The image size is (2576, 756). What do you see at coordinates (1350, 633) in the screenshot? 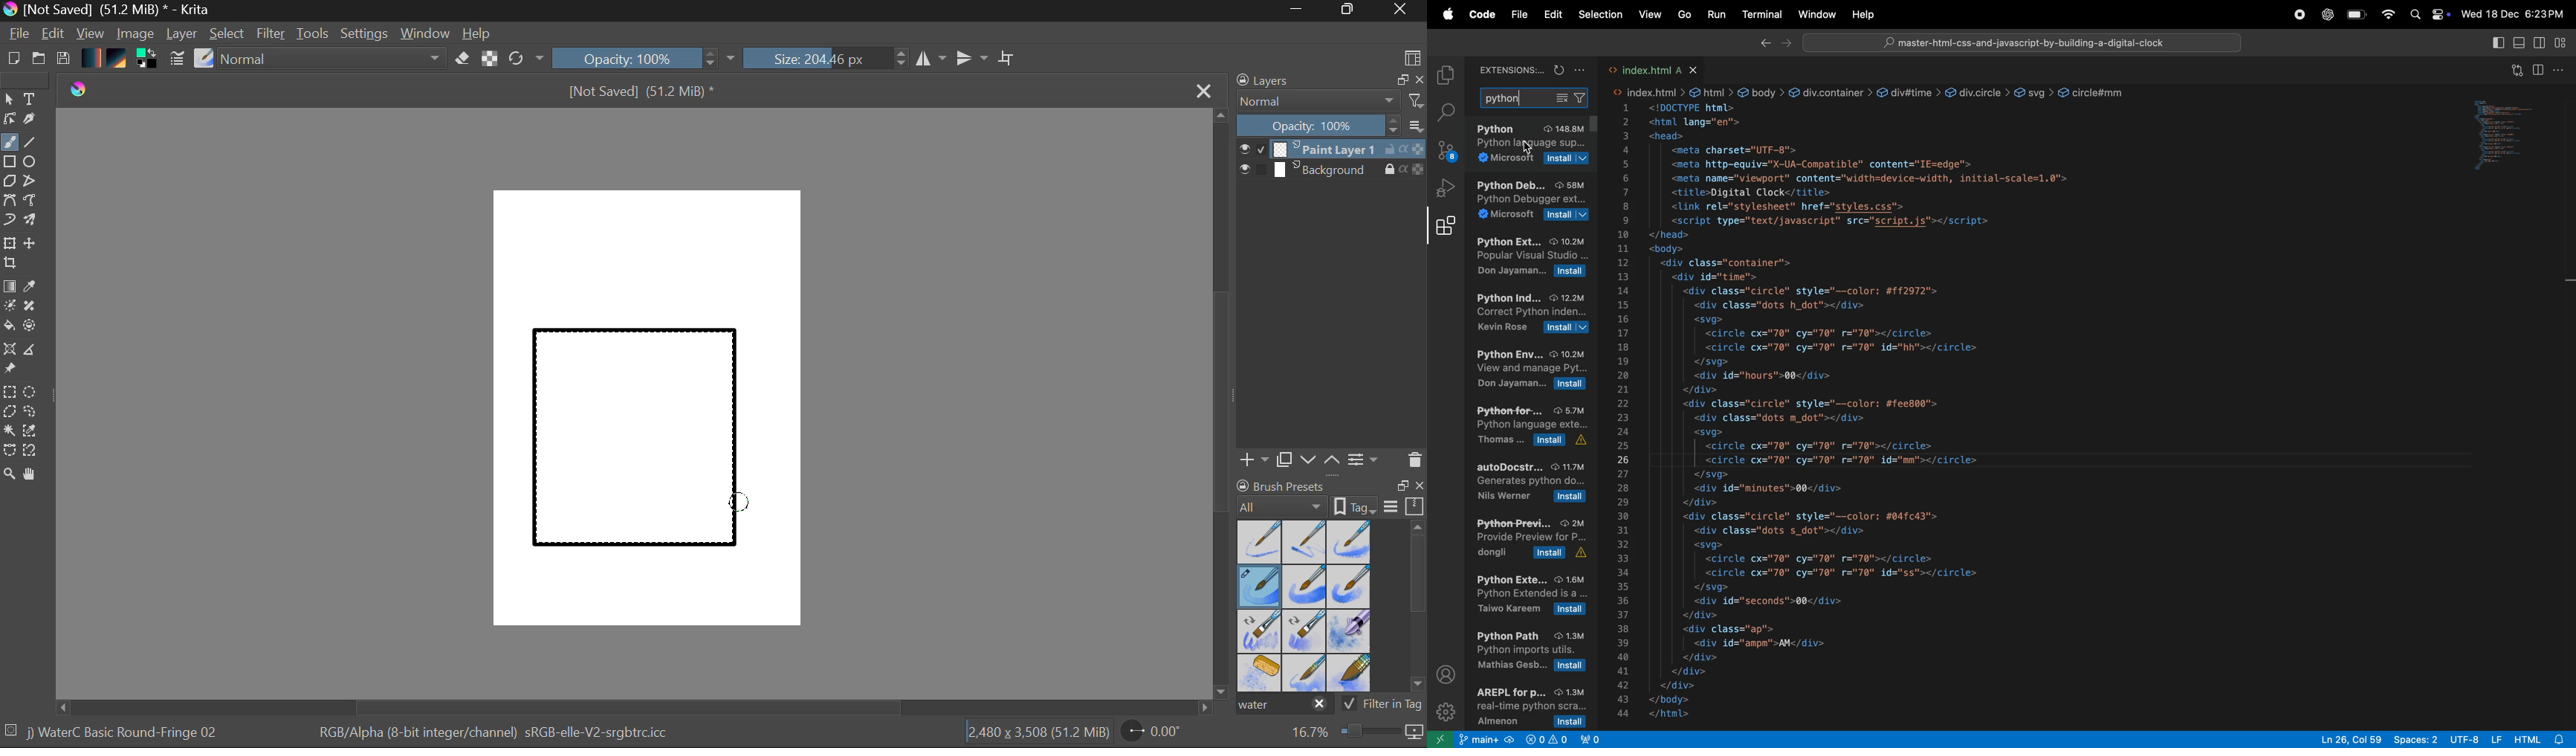
I see `Water C - Special Blobs` at bounding box center [1350, 633].